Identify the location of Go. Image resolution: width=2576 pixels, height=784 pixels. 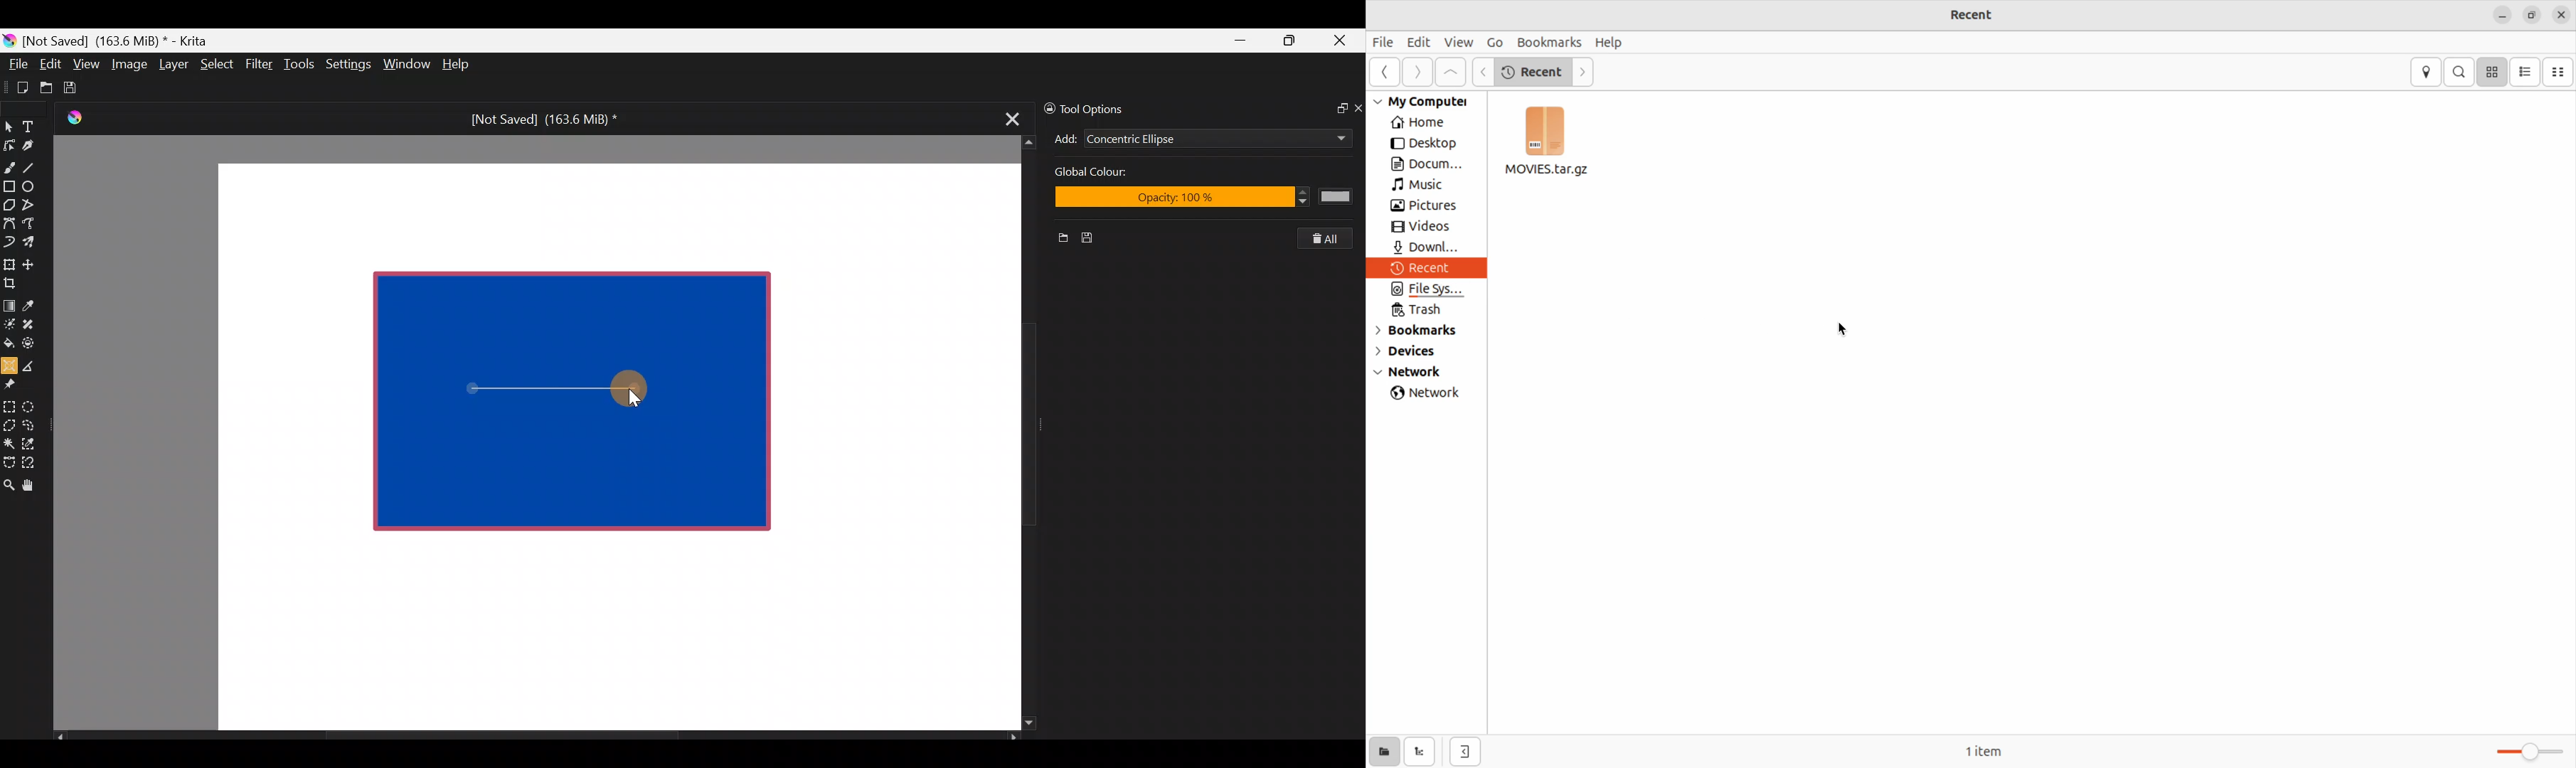
(1493, 42).